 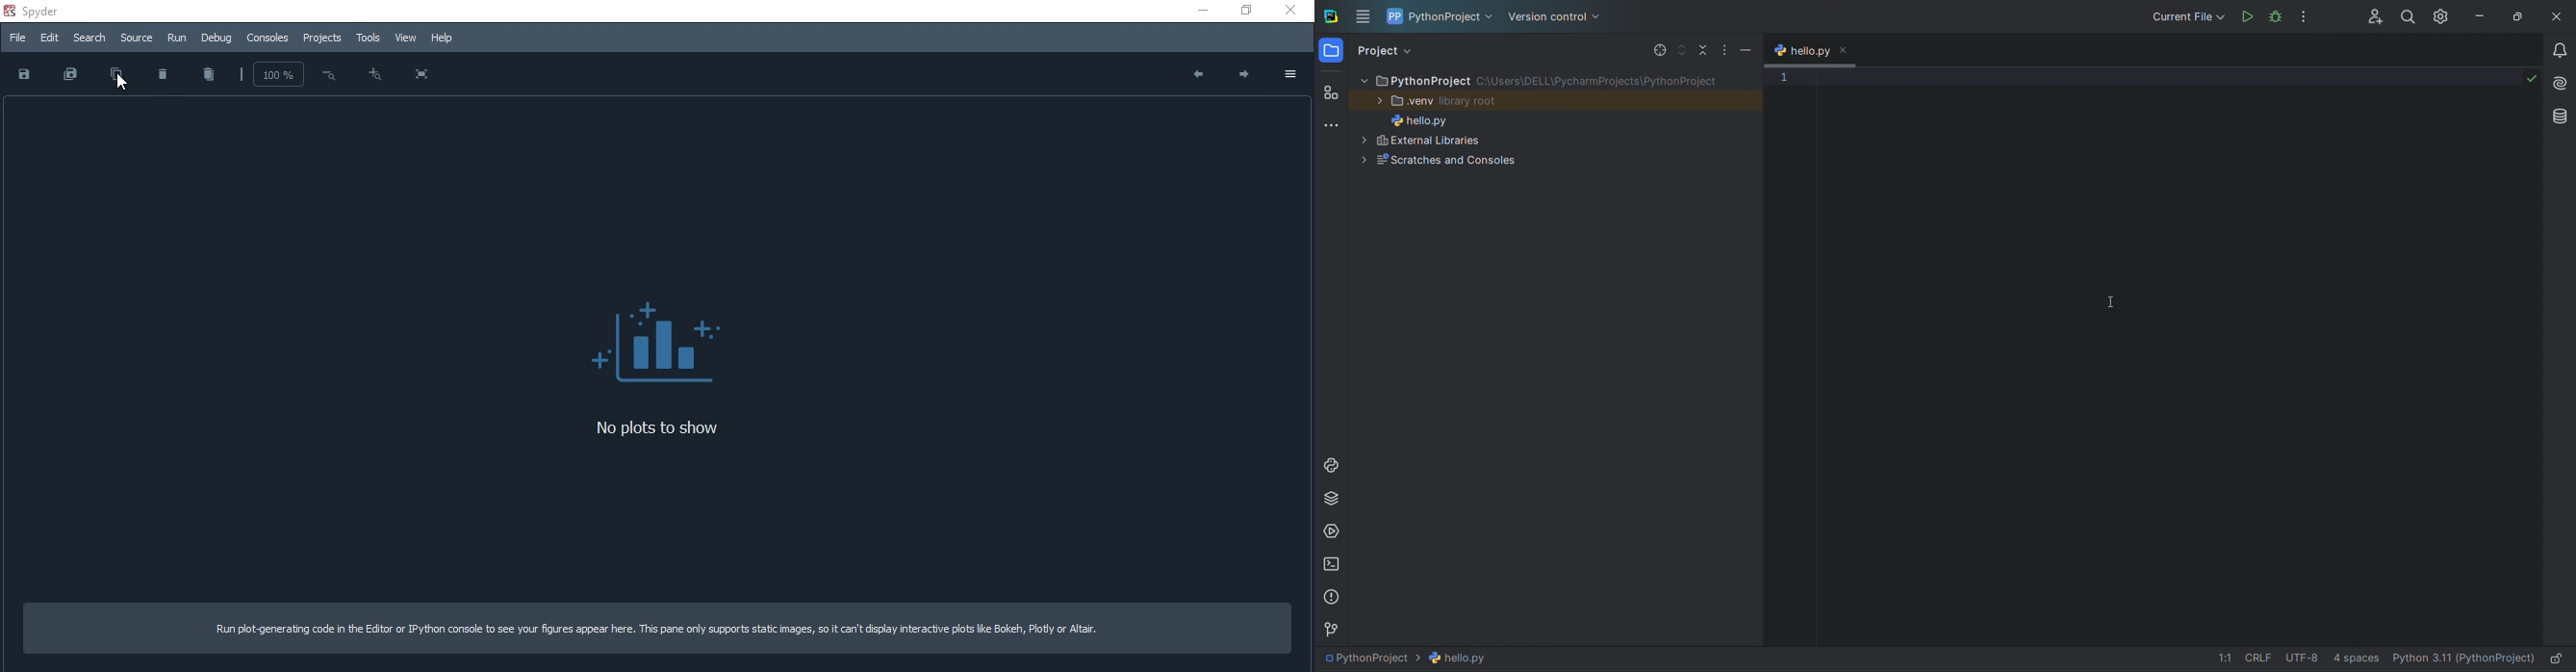 What do you see at coordinates (1288, 73) in the screenshot?
I see `options` at bounding box center [1288, 73].